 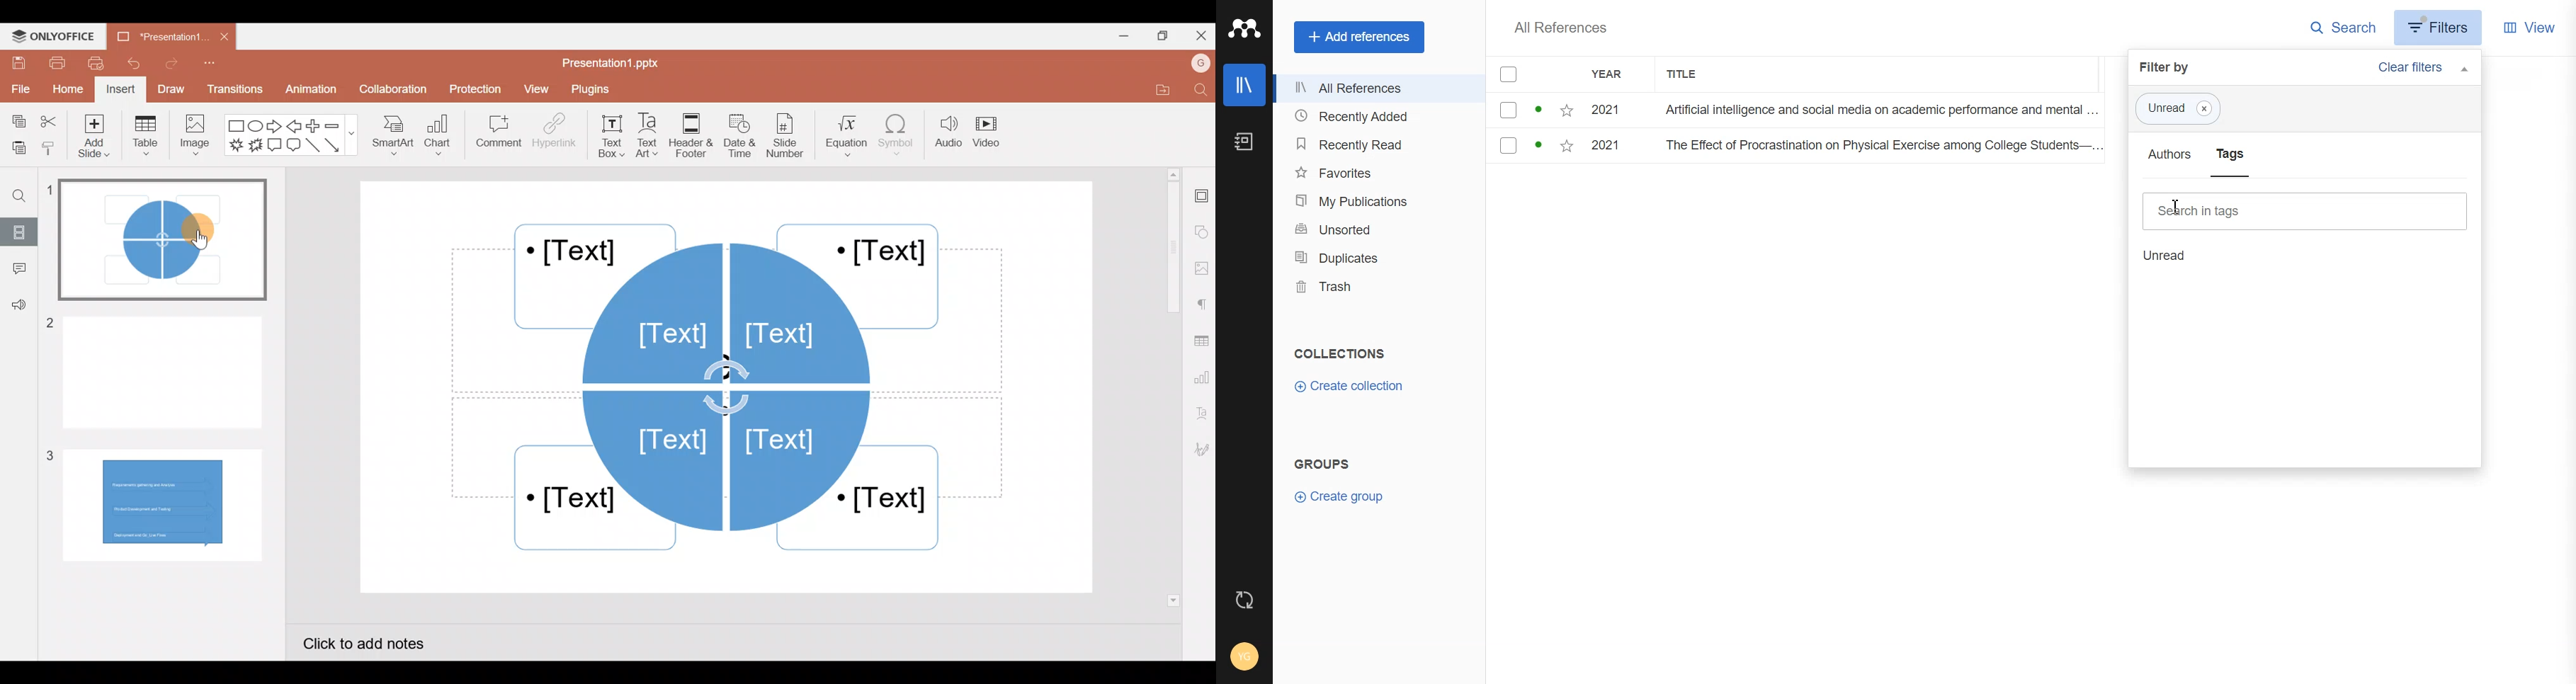 What do you see at coordinates (1321, 462) in the screenshot?
I see `GROUPS` at bounding box center [1321, 462].